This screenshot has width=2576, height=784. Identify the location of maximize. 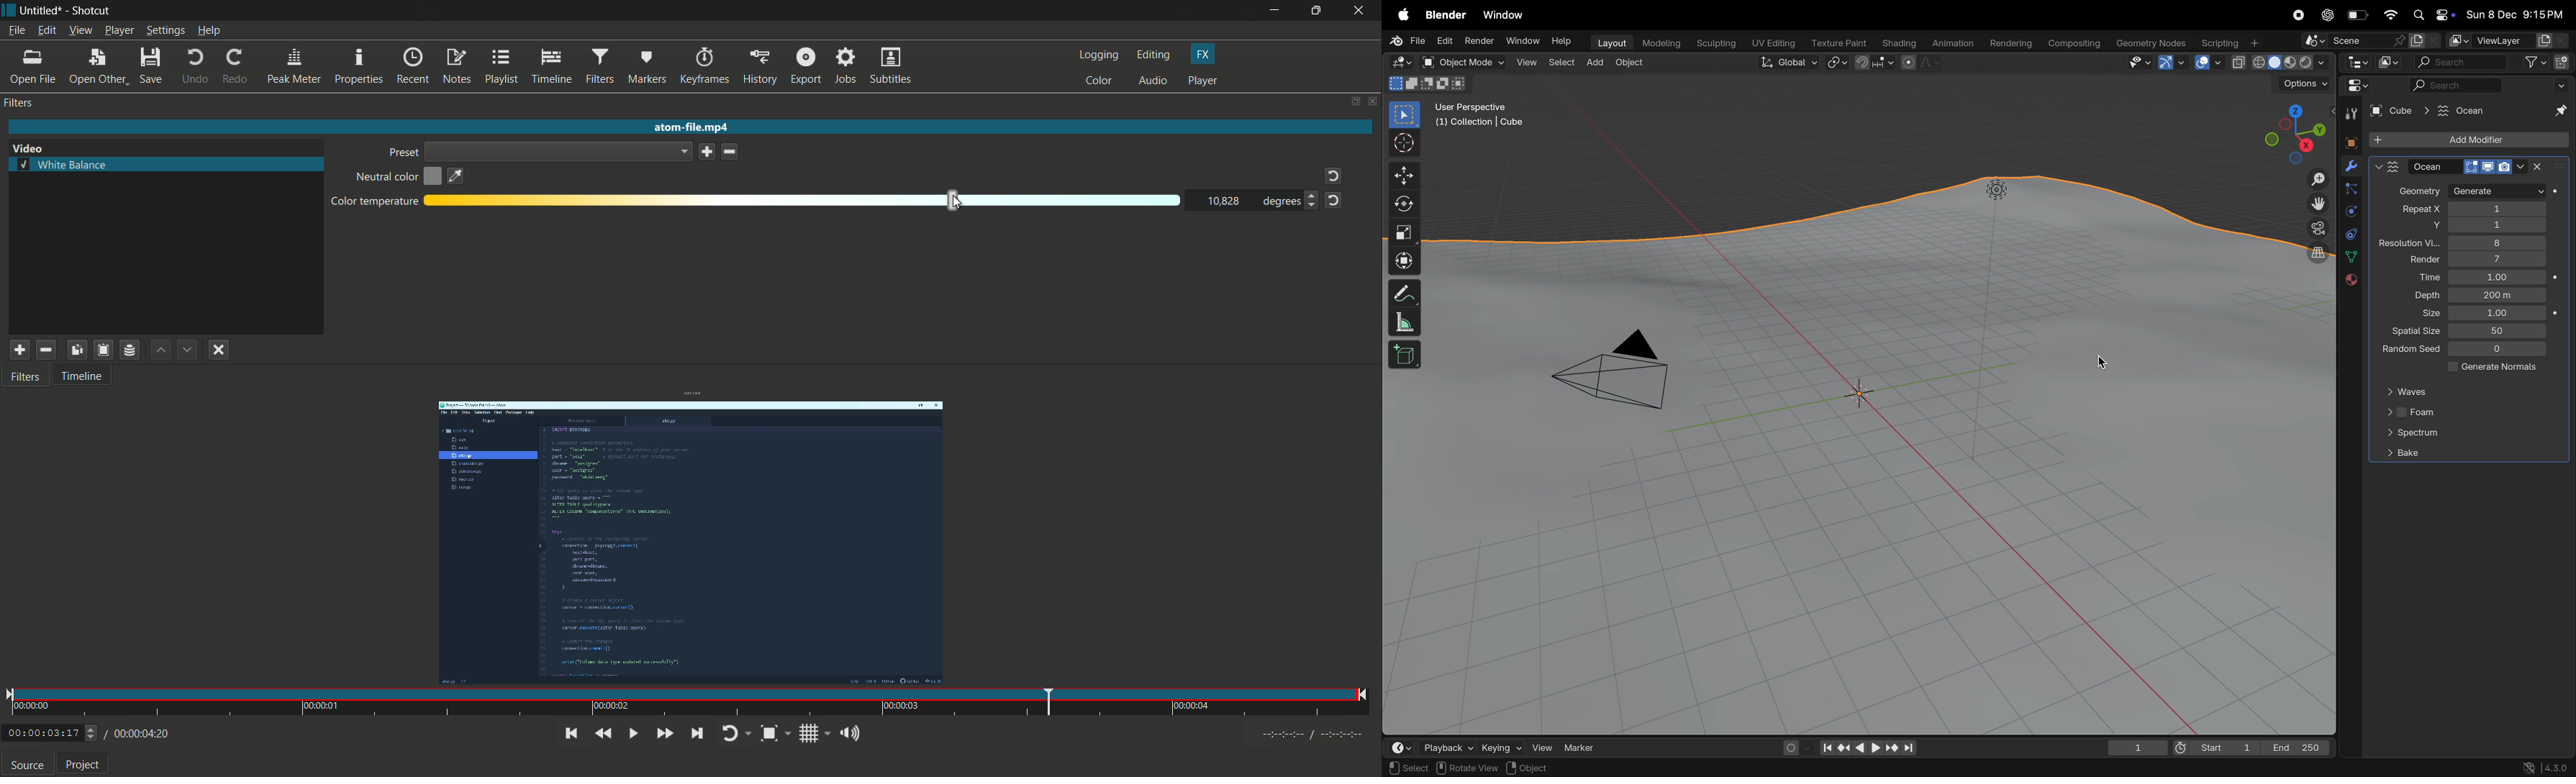
(1318, 11).